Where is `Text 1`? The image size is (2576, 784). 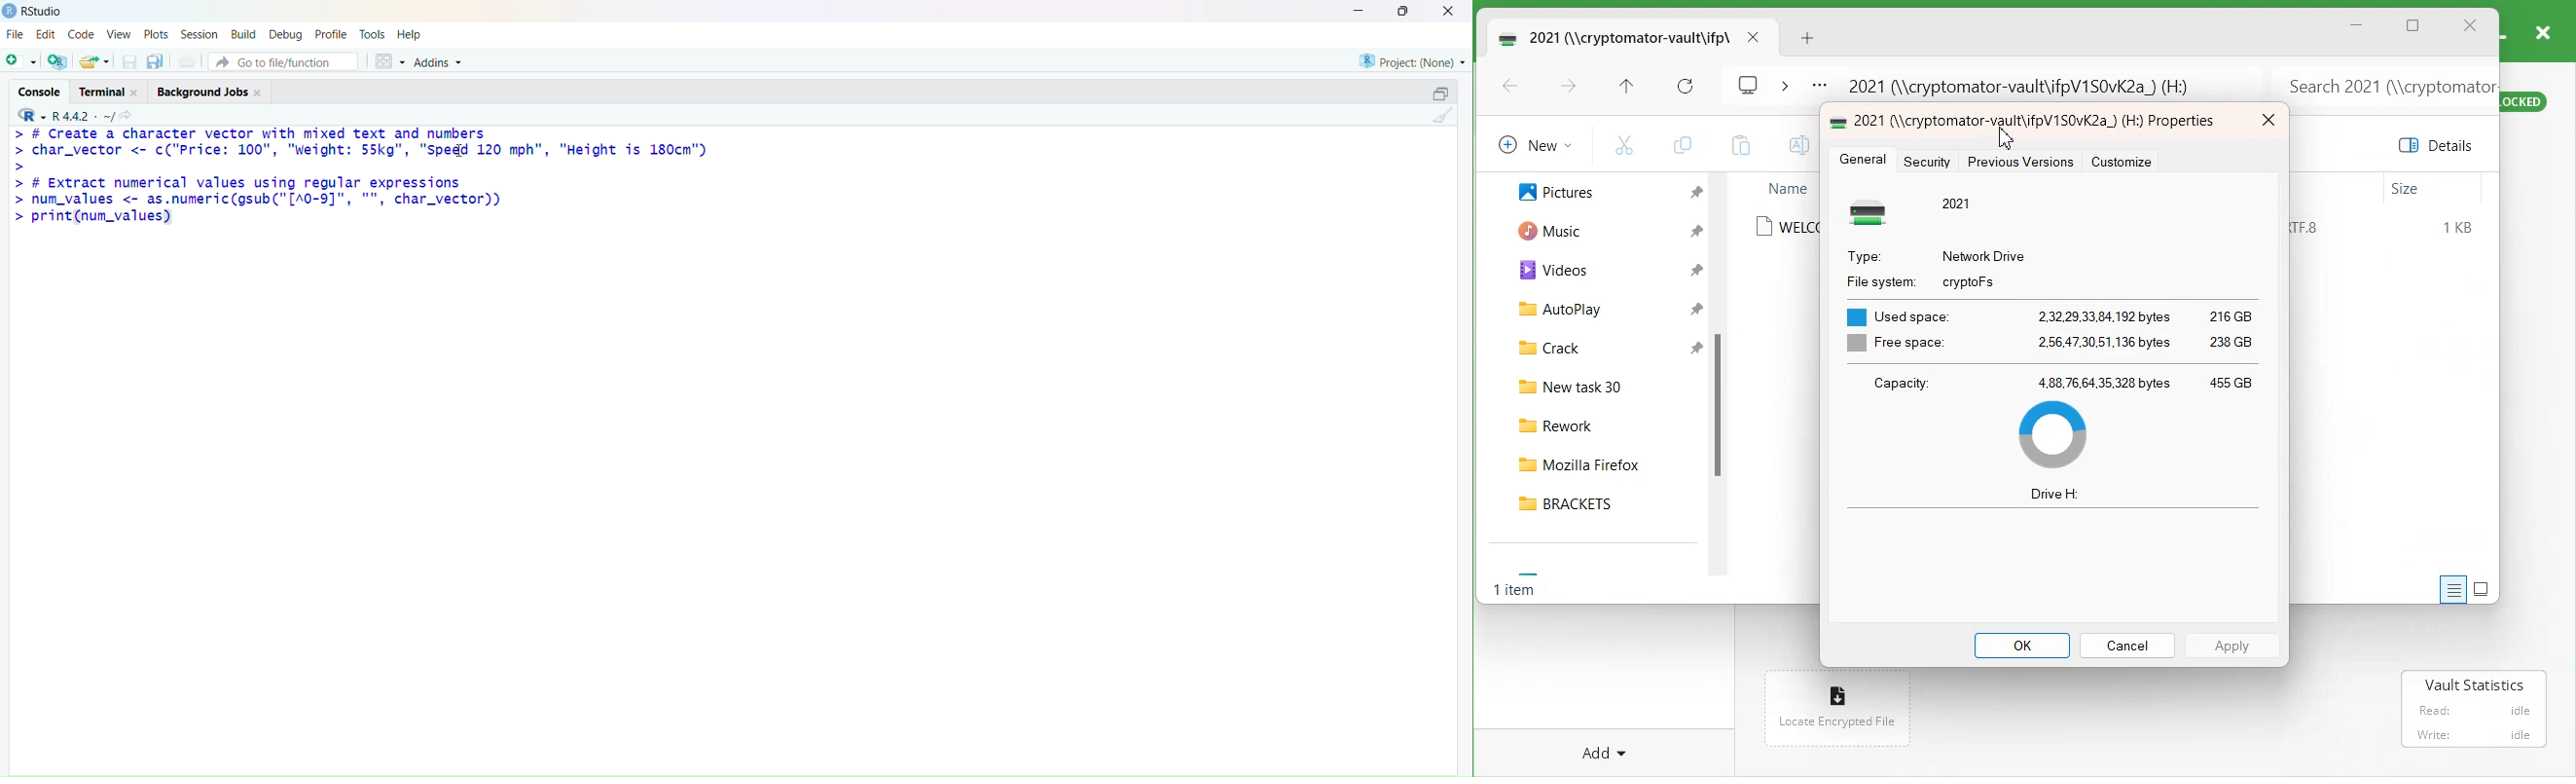
Text 1 is located at coordinates (2040, 122).